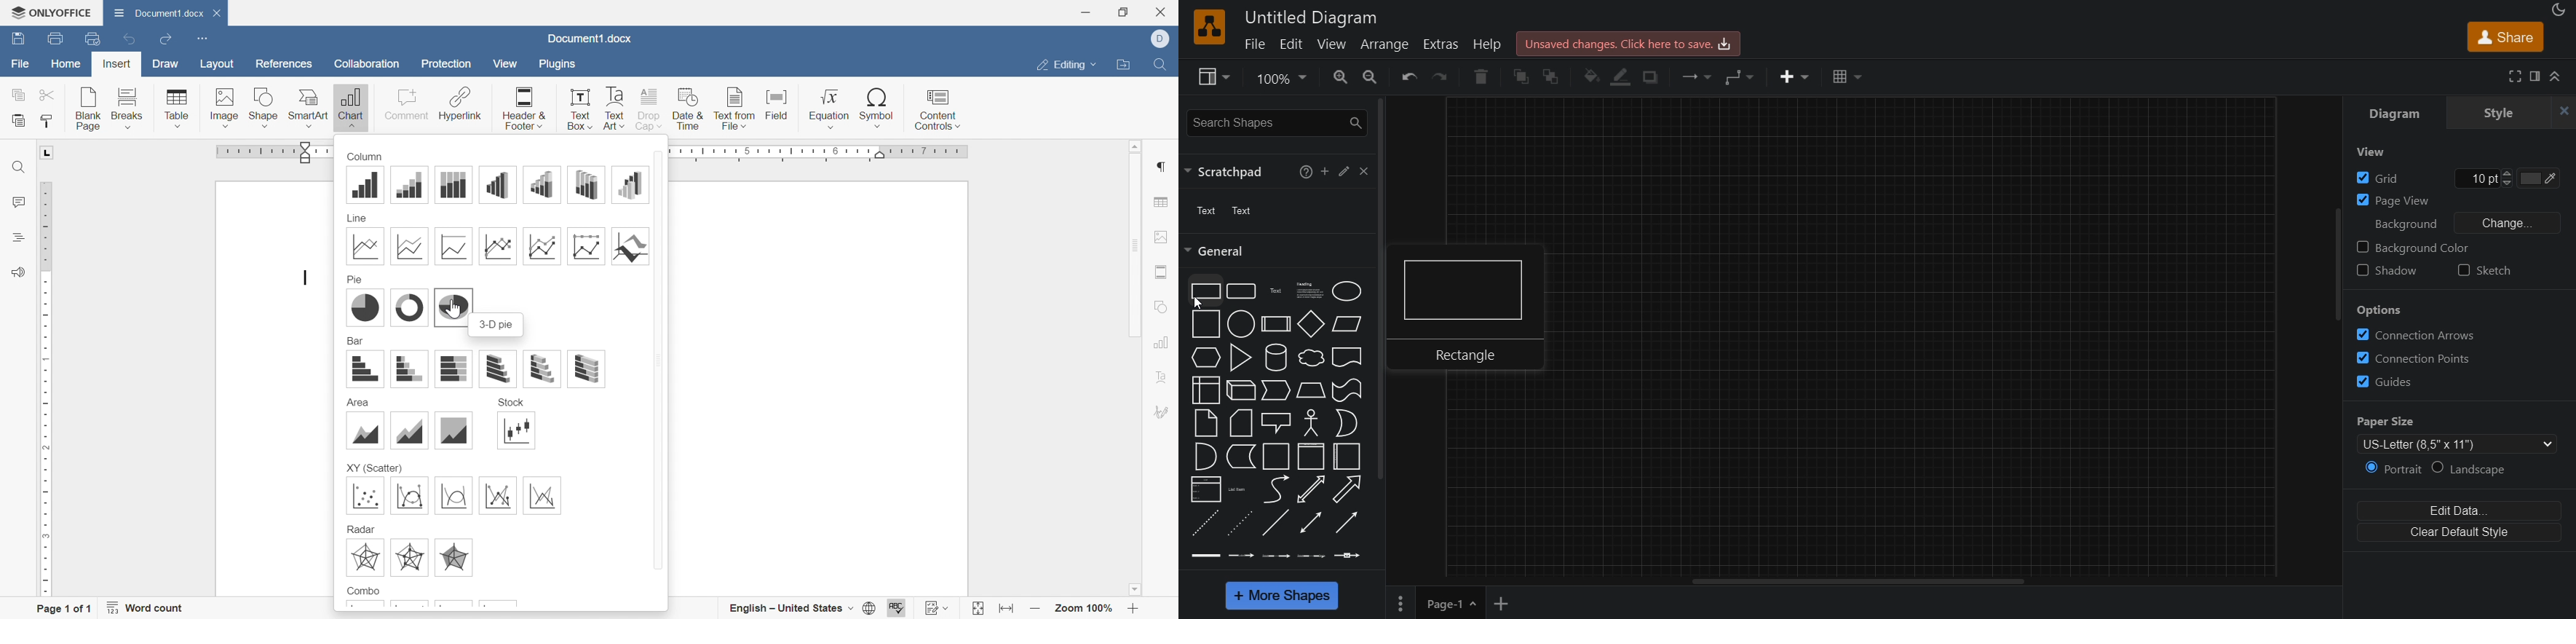  What do you see at coordinates (1275, 291) in the screenshot?
I see `text` at bounding box center [1275, 291].